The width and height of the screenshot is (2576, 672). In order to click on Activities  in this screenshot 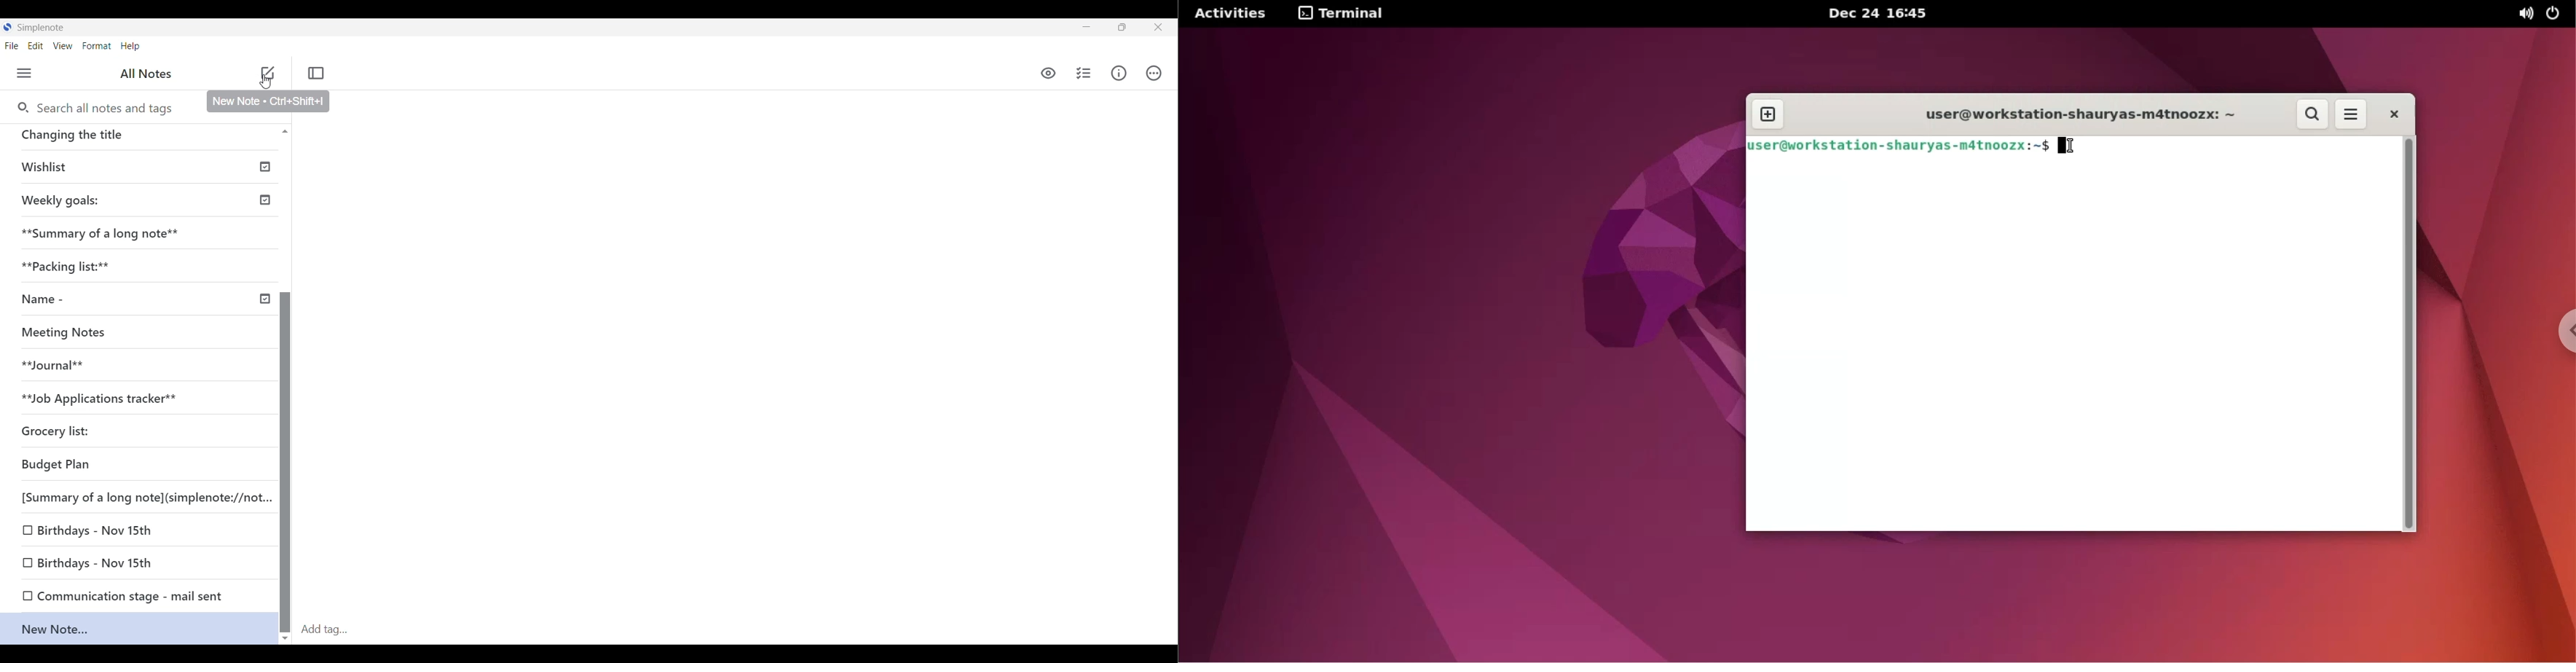, I will do `click(1232, 15)`.